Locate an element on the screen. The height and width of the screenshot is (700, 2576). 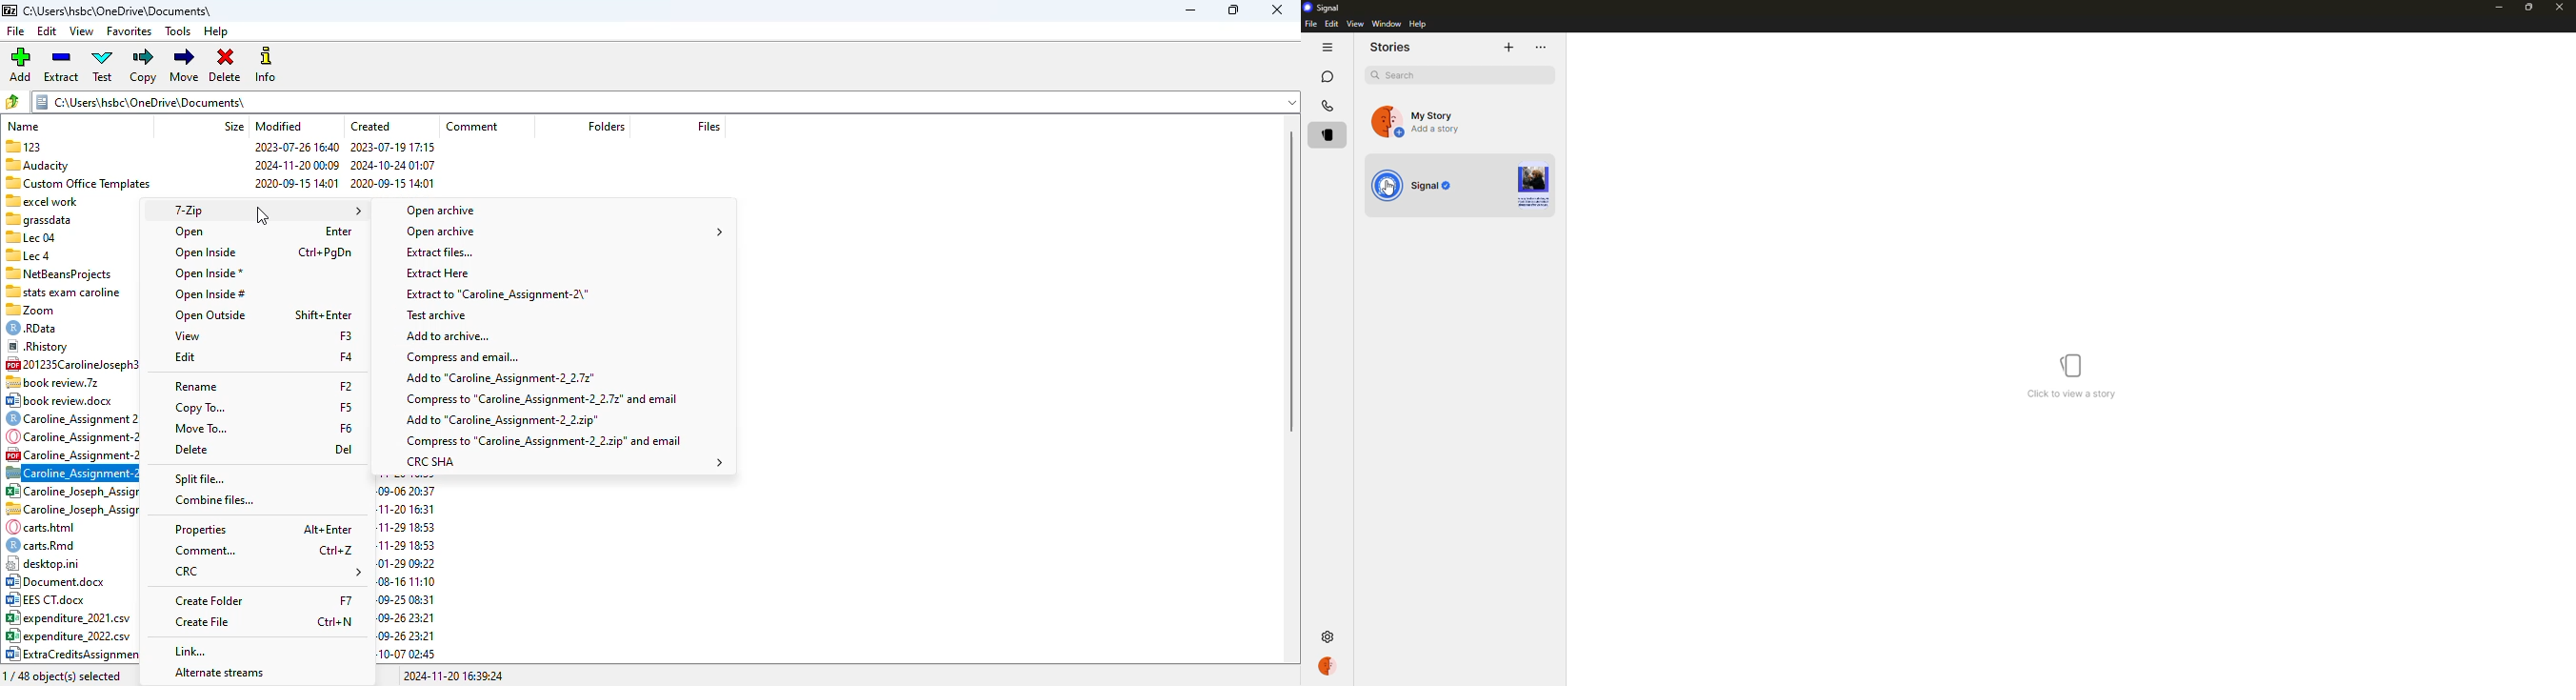
help is located at coordinates (1417, 24).